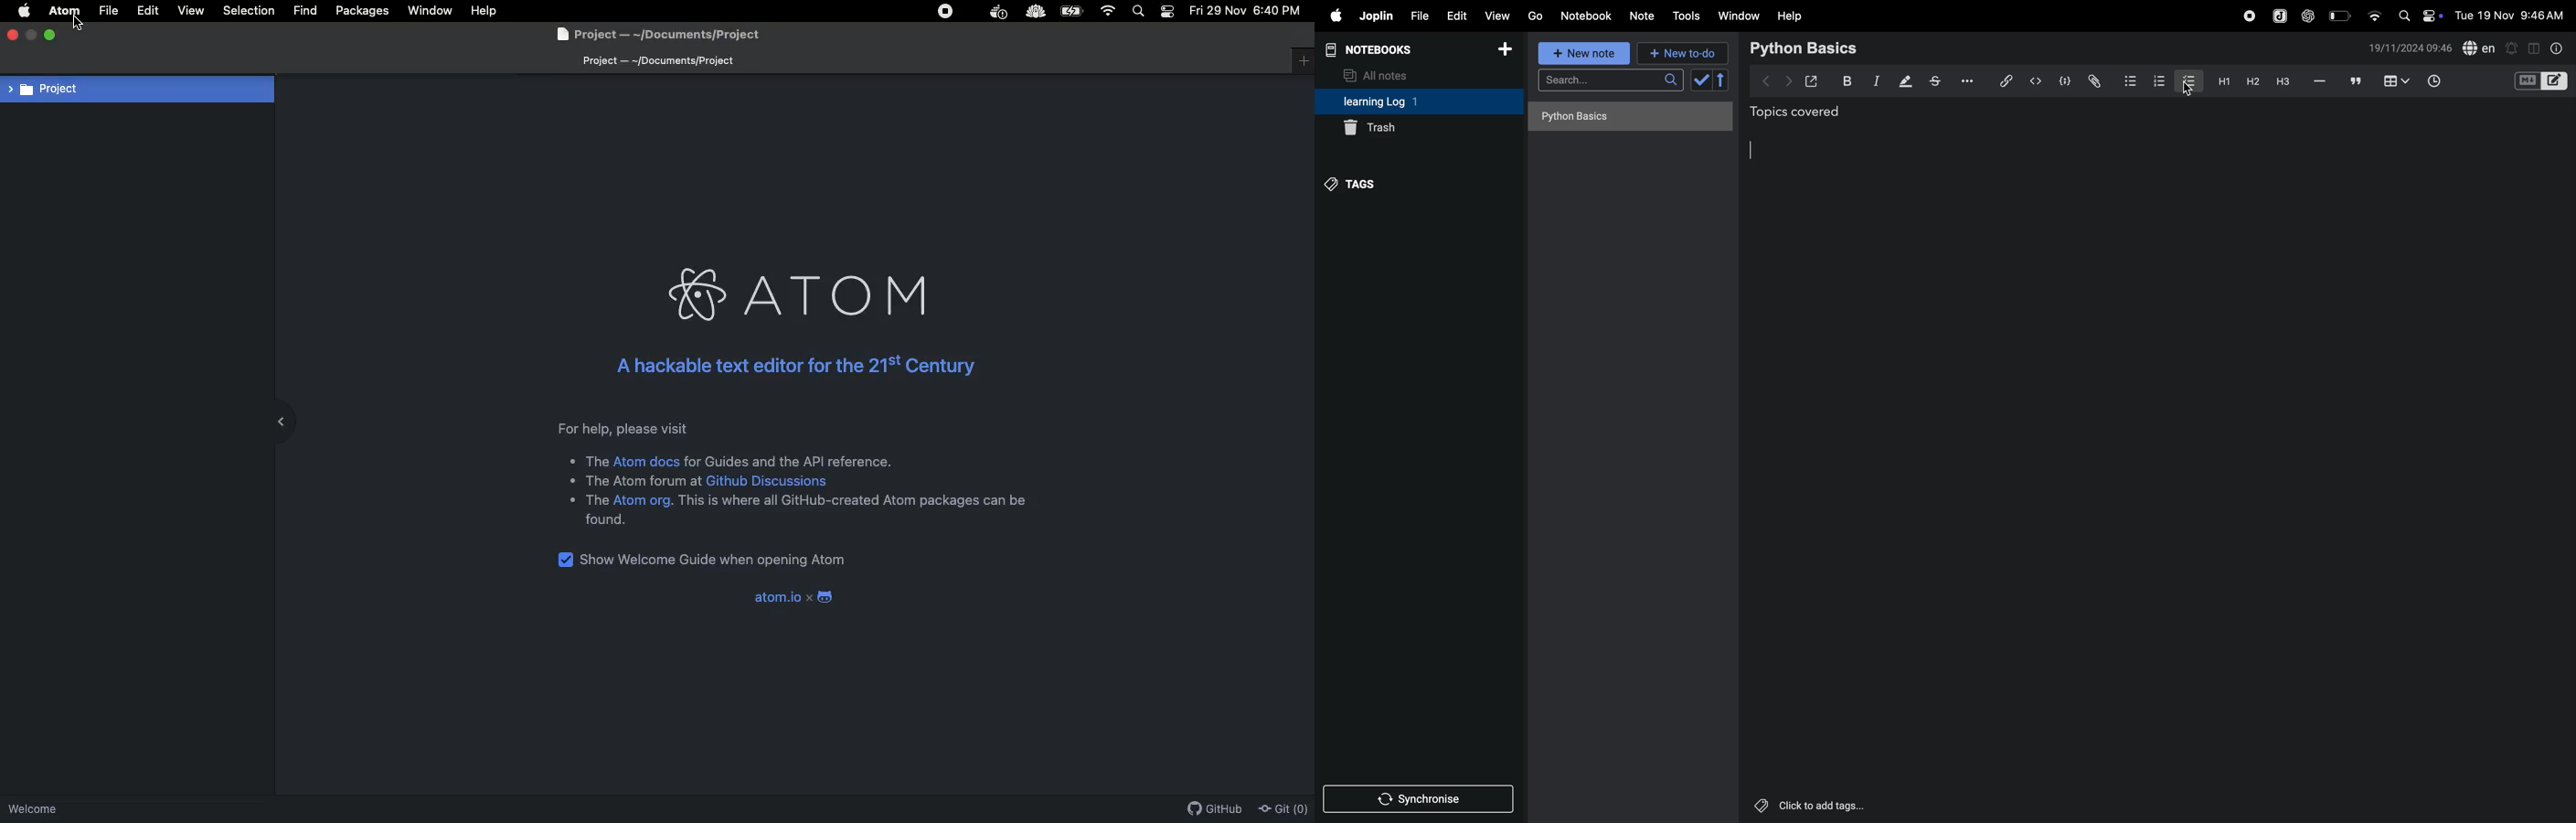 The image size is (2576, 840). What do you see at coordinates (2036, 81) in the screenshot?
I see `insert code` at bounding box center [2036, 81].